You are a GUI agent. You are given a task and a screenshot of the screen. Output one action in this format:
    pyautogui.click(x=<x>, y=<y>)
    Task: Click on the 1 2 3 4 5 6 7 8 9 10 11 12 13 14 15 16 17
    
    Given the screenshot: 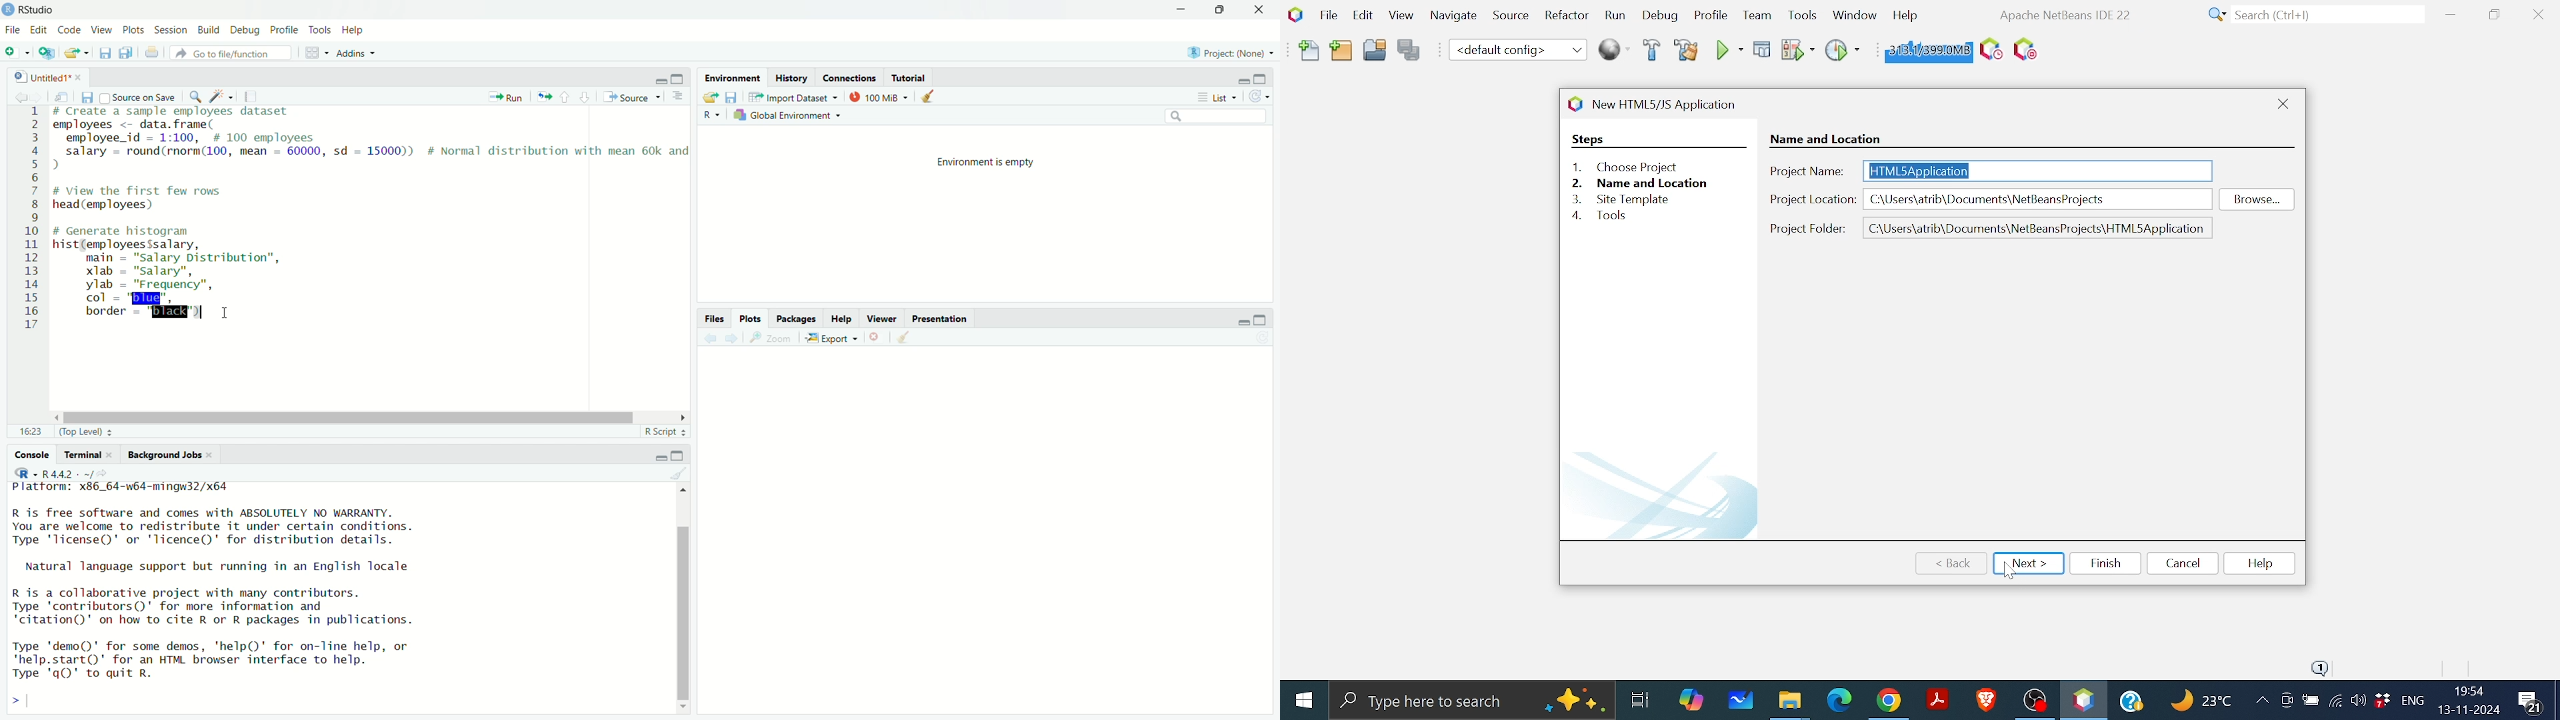 What is the action you would take?
    pyautogui.click(x=34, y=220)
    